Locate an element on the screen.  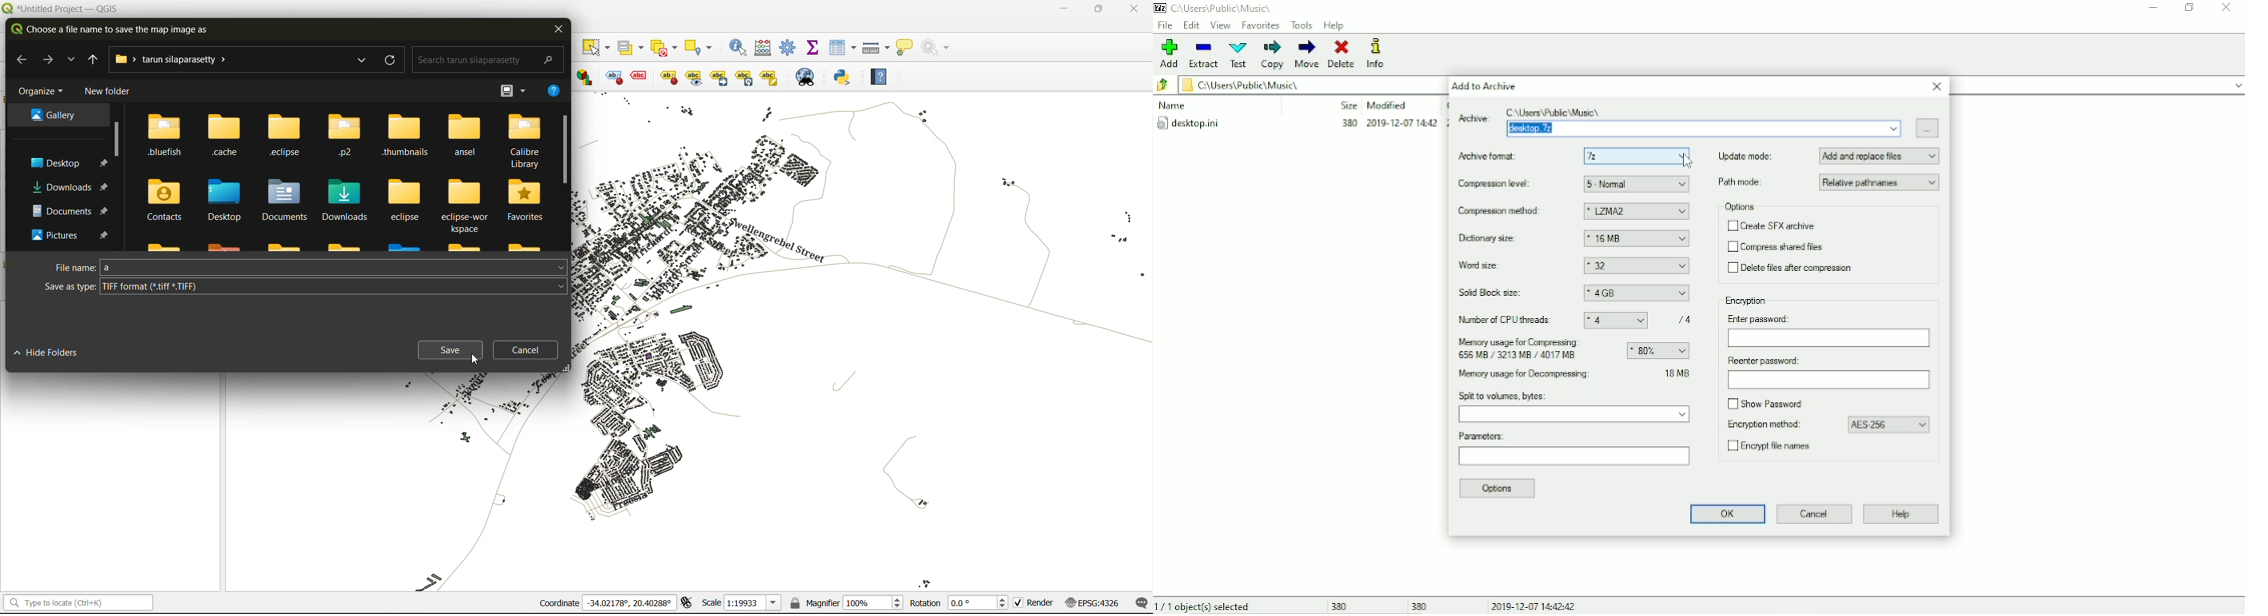
Tools is located at coordinates (1302, 25).